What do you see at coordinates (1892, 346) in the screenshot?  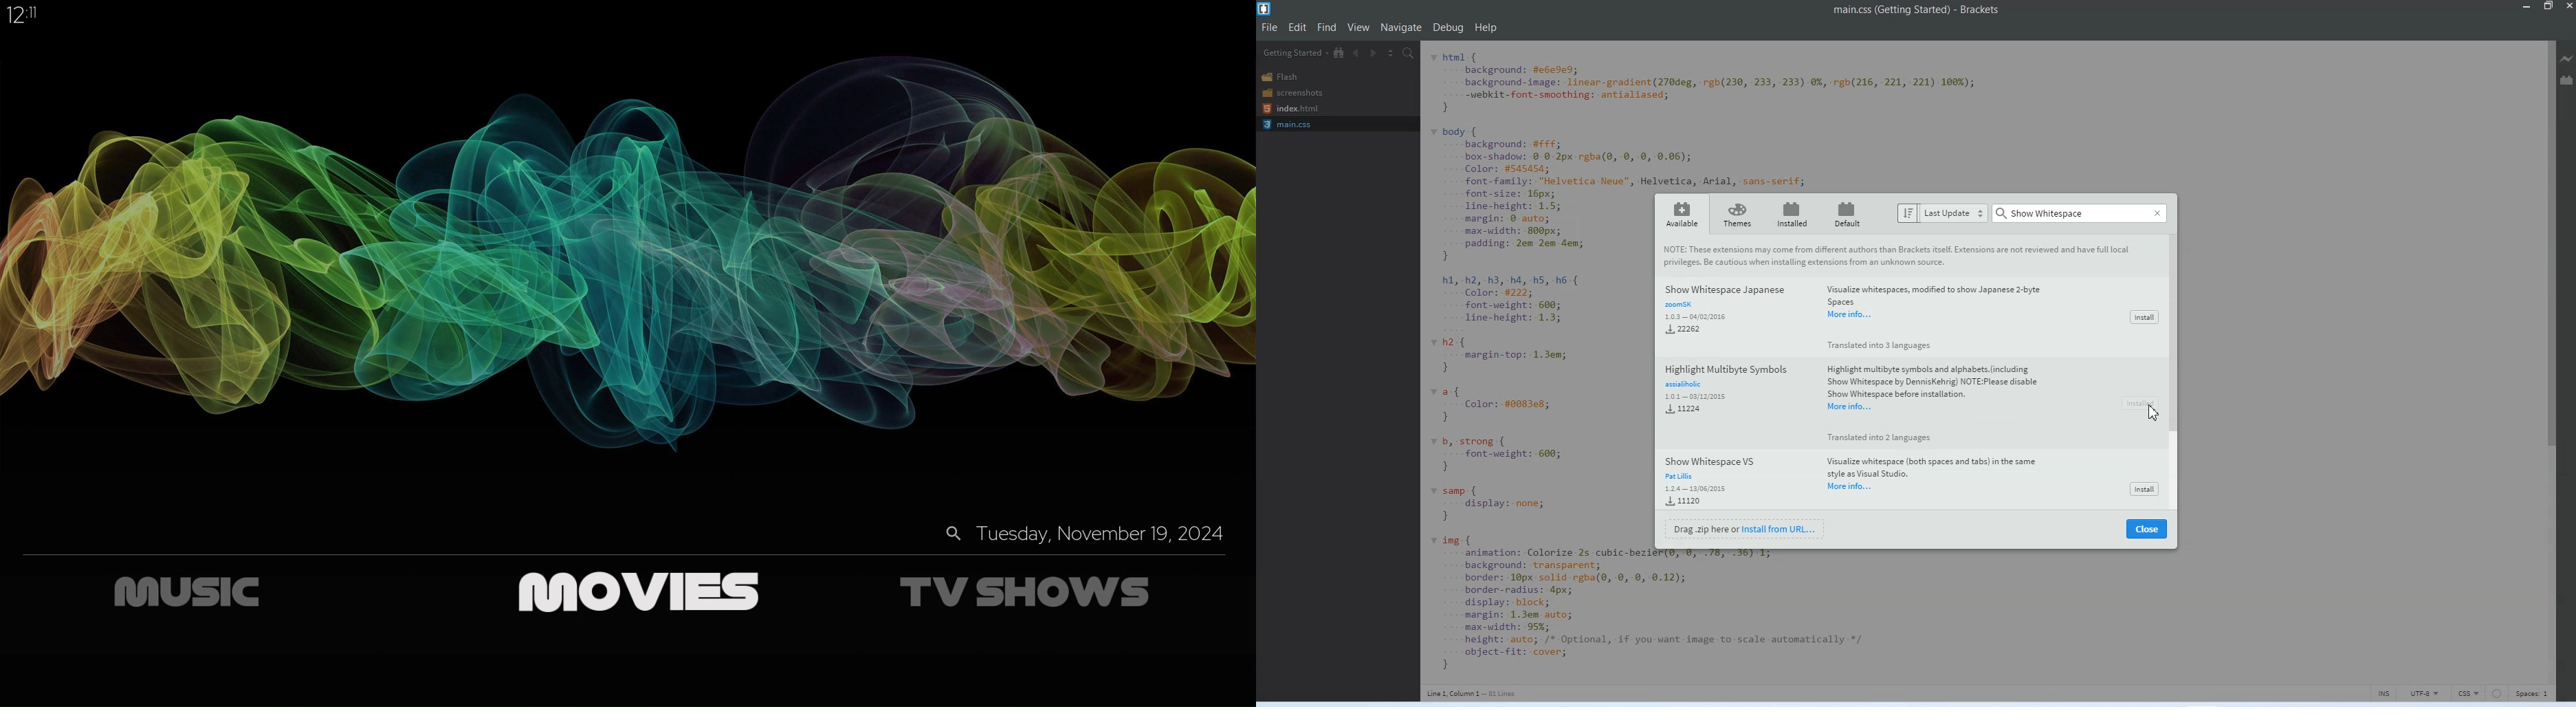 I see `Translated into 3 languages` at bounding box center [1892, 346].